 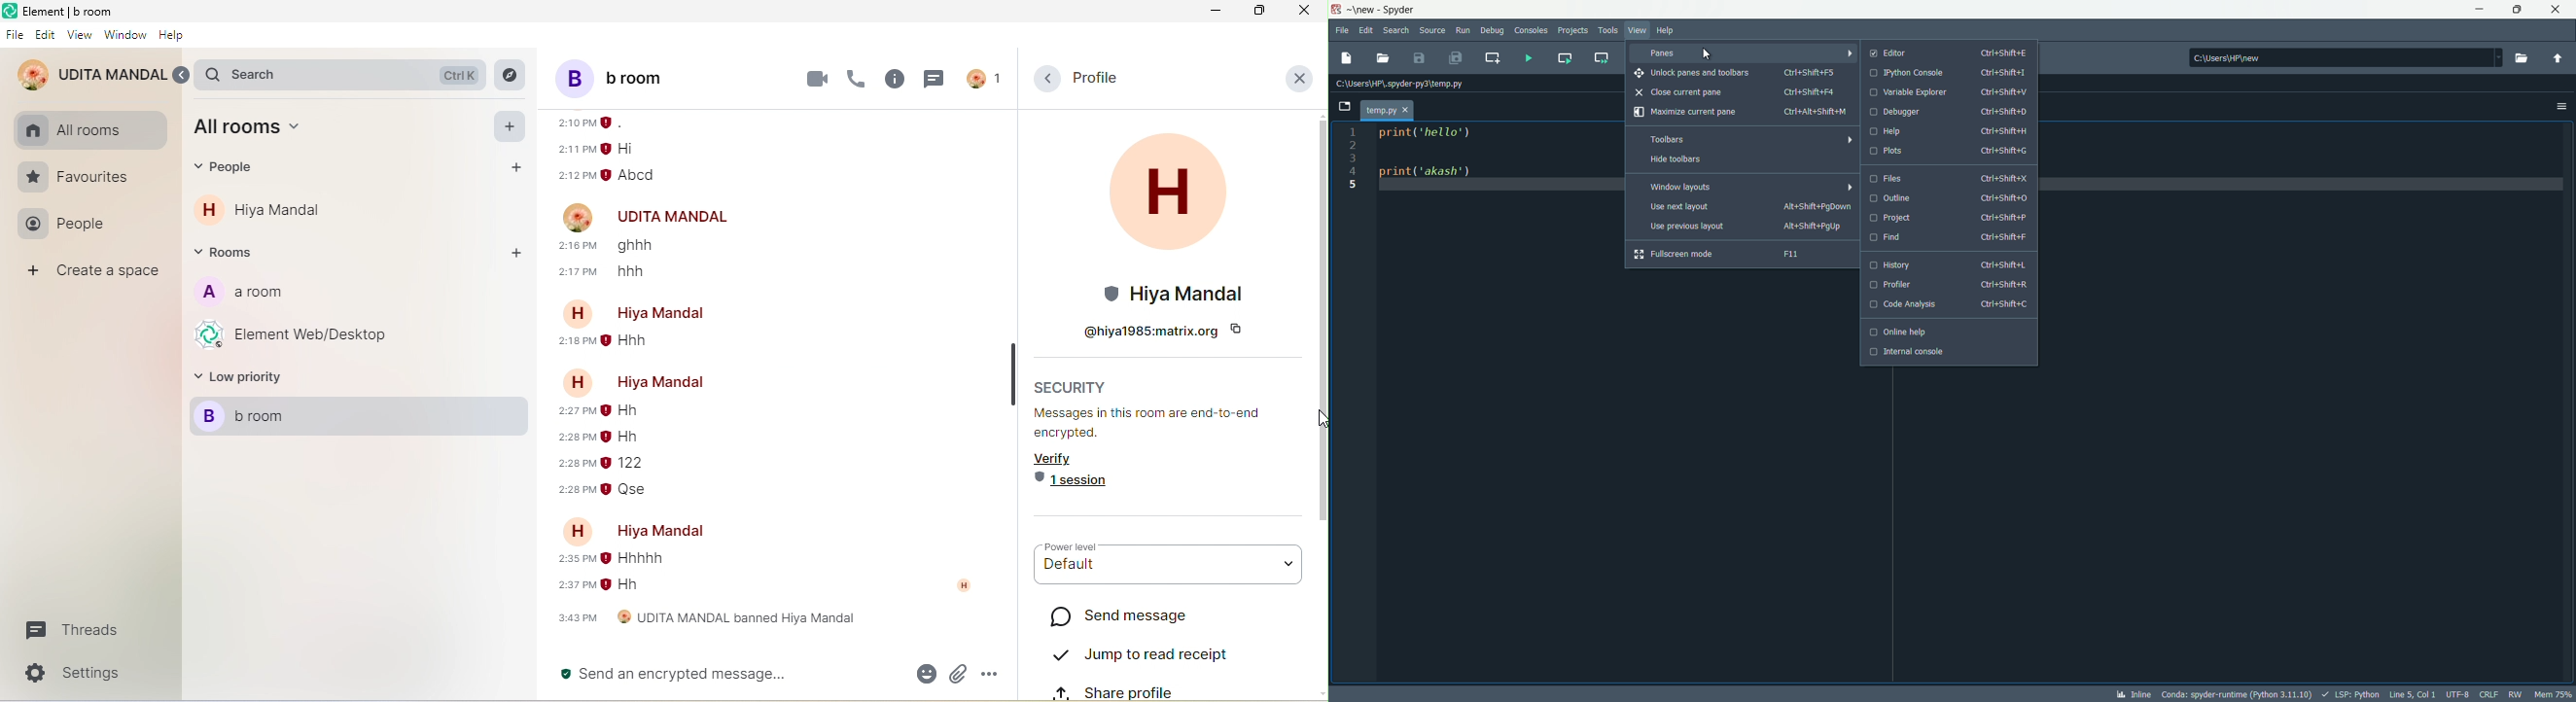 What do you see at coordinates (1600, 57) in the screenshot?
I see `run current cell and go to the next one` at bounding box center [1600, 57].